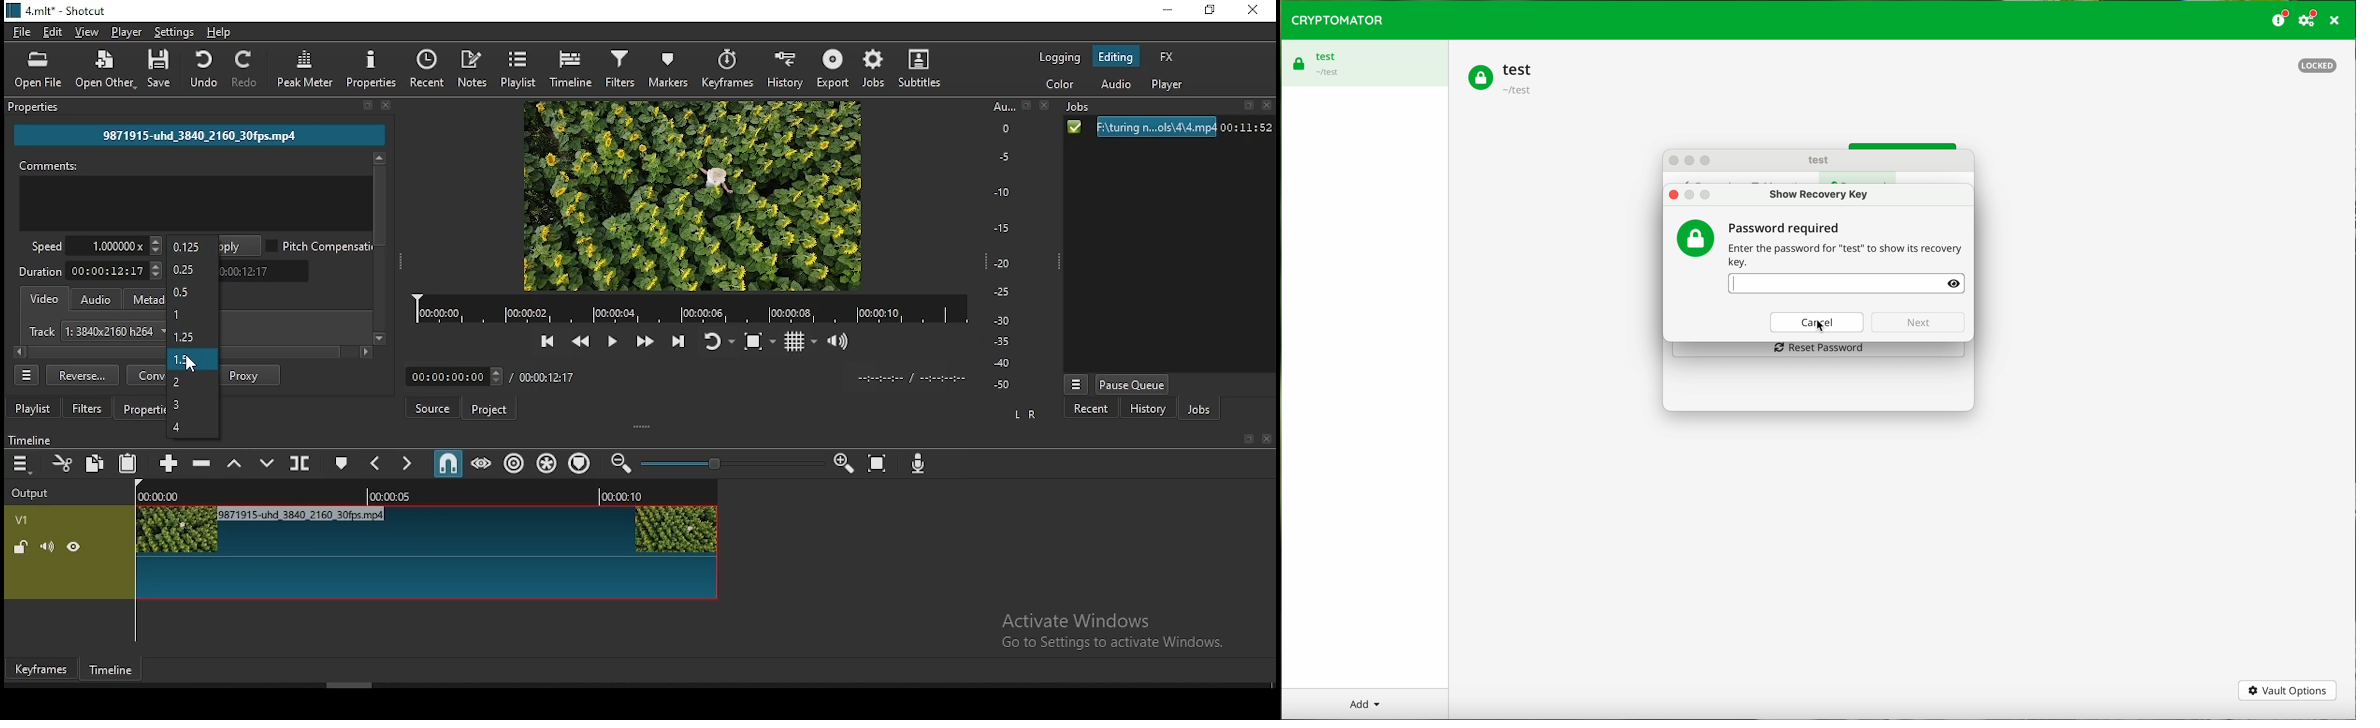 Image resolution: width=2380 pixels, height=728 pixels. I want to click on ripple, so click(515, 465).